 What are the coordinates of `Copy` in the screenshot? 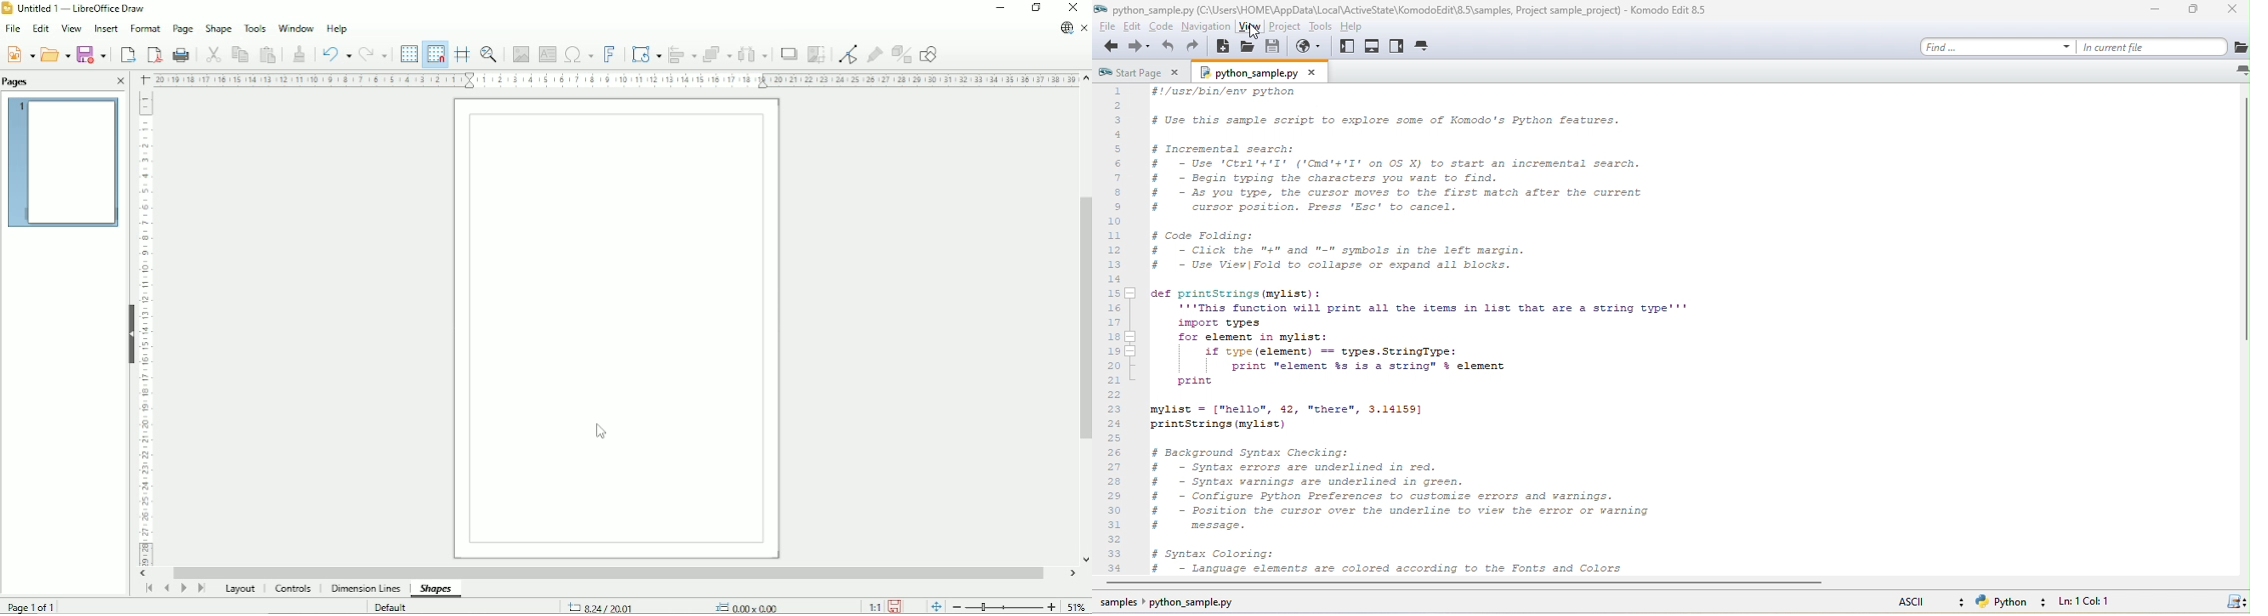 It's located at (238, 54).